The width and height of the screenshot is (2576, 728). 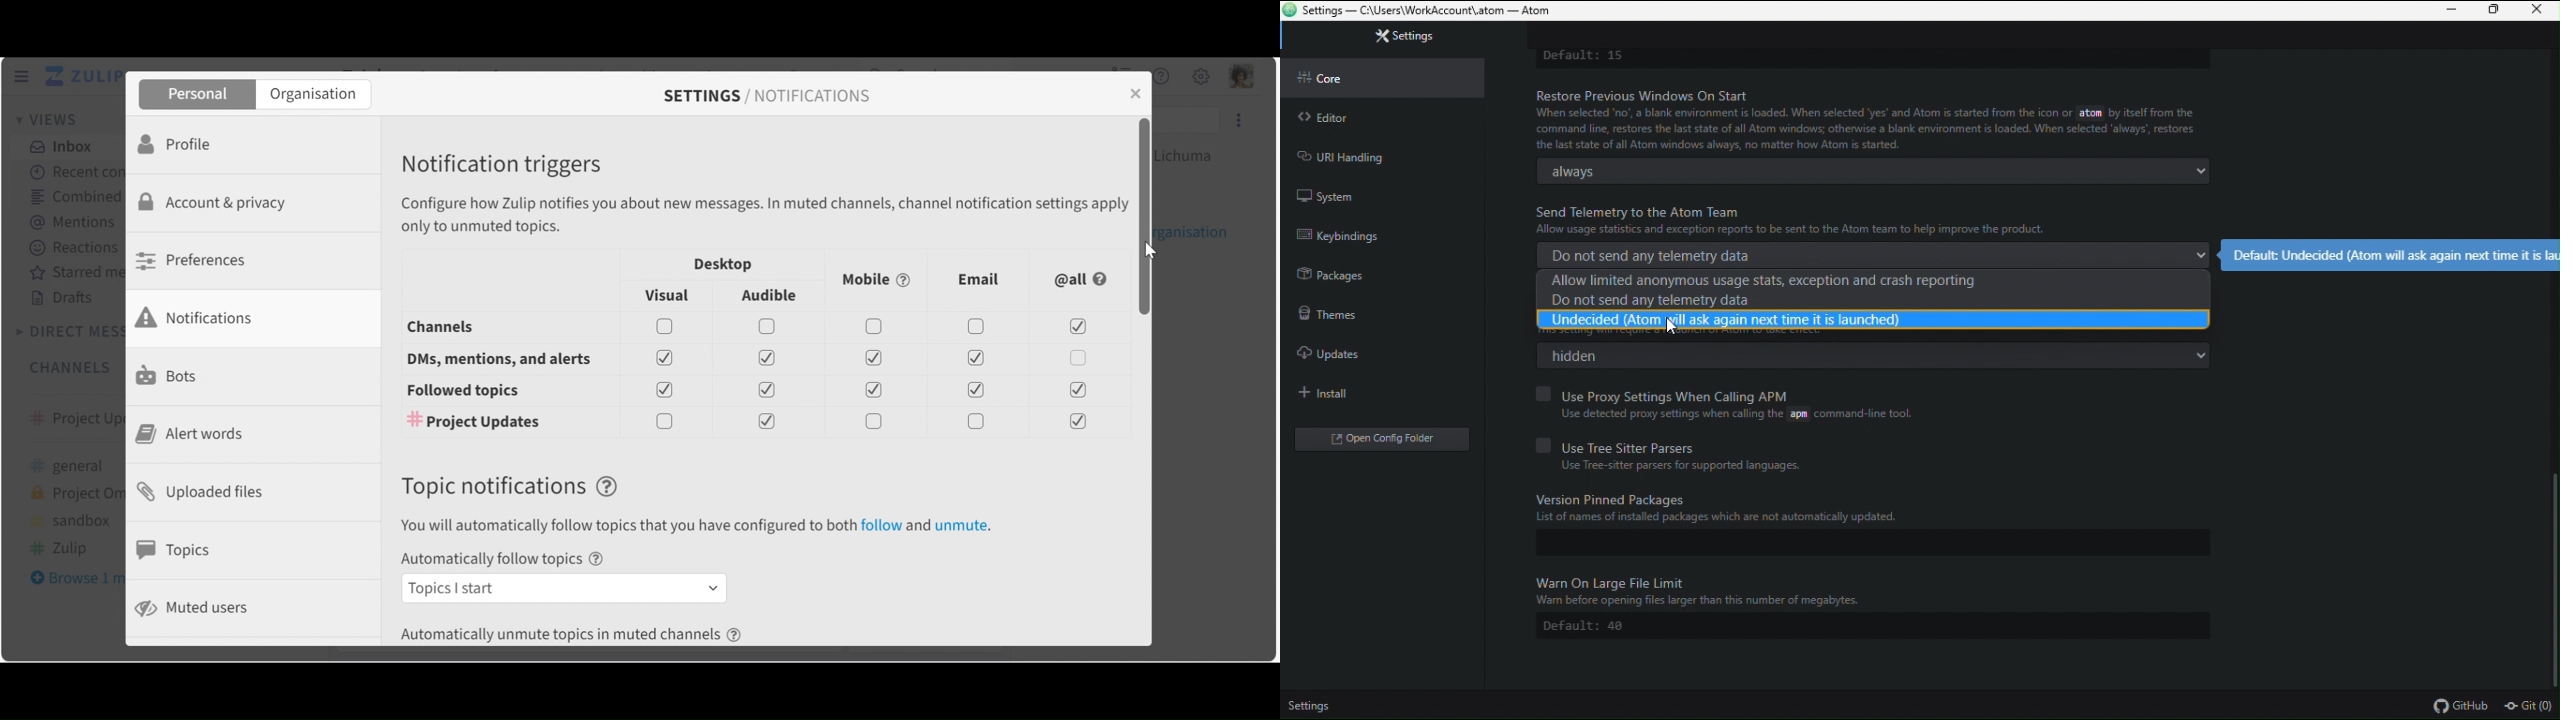 What do you see at coordinates (1373, 388) in the screenshot?
I see `install` at bounding box center [1373, 388].